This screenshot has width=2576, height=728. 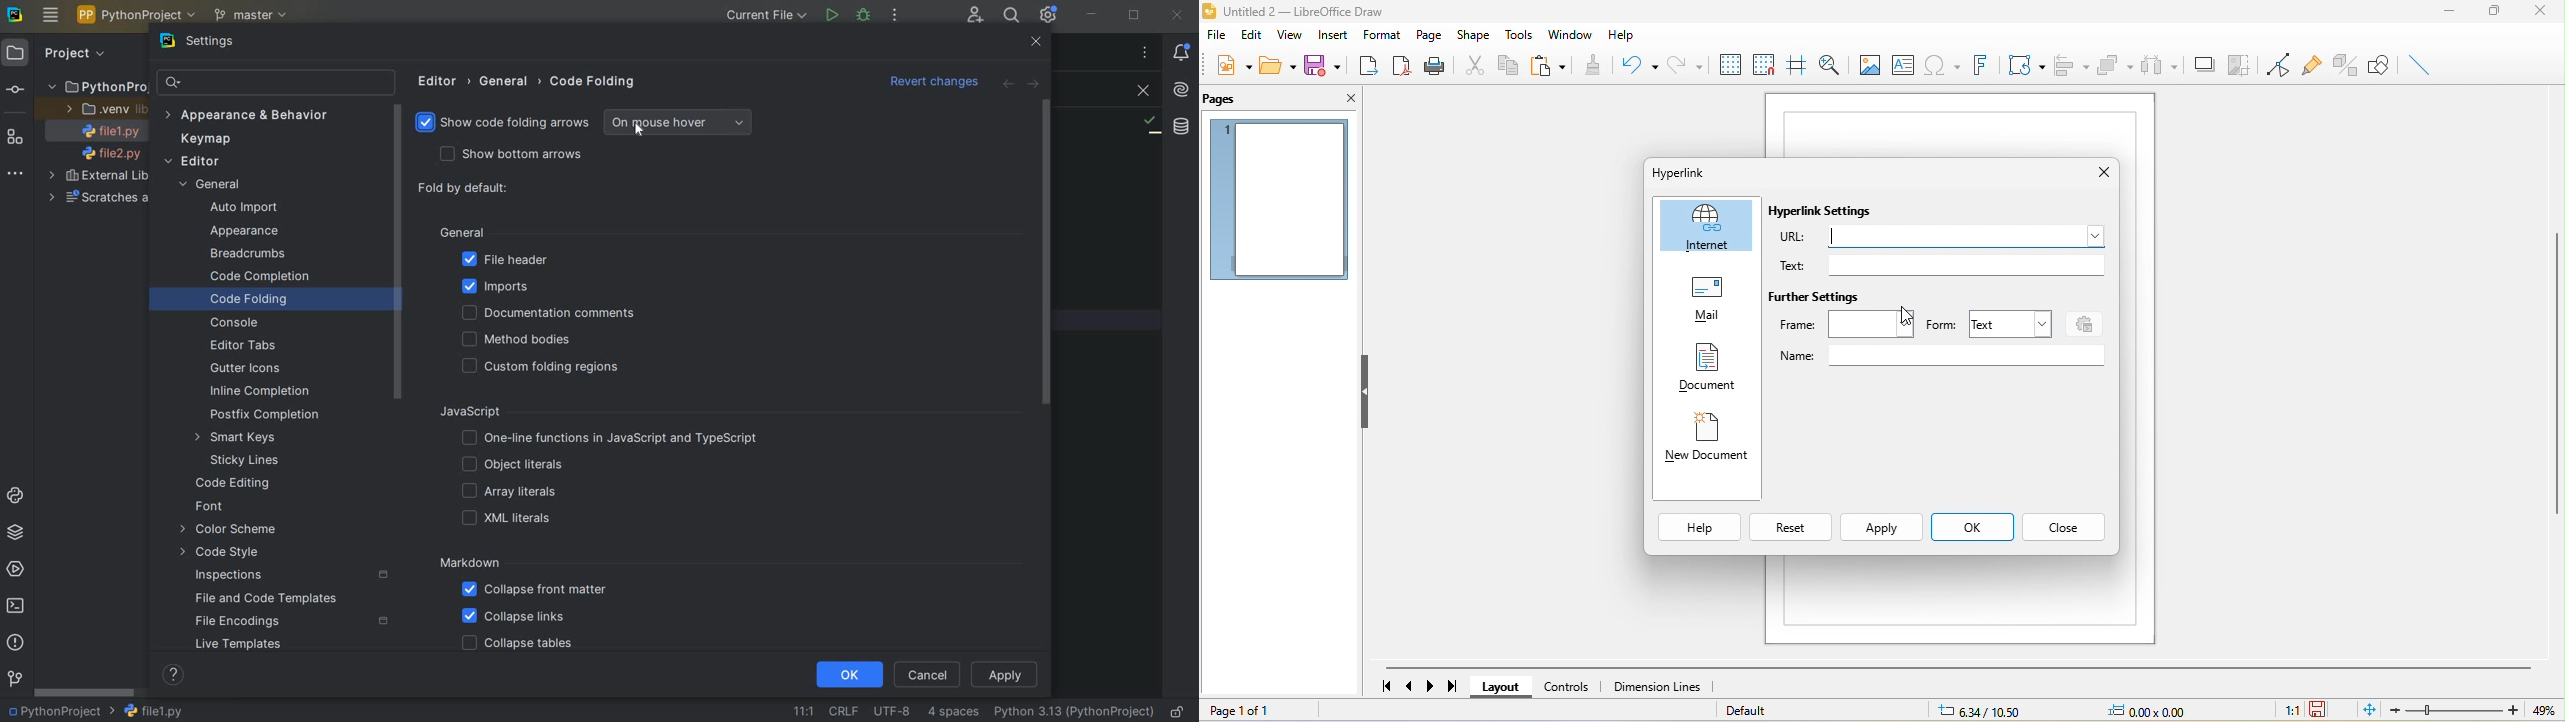 I want to click on reset, so click(x=1793, y=526).